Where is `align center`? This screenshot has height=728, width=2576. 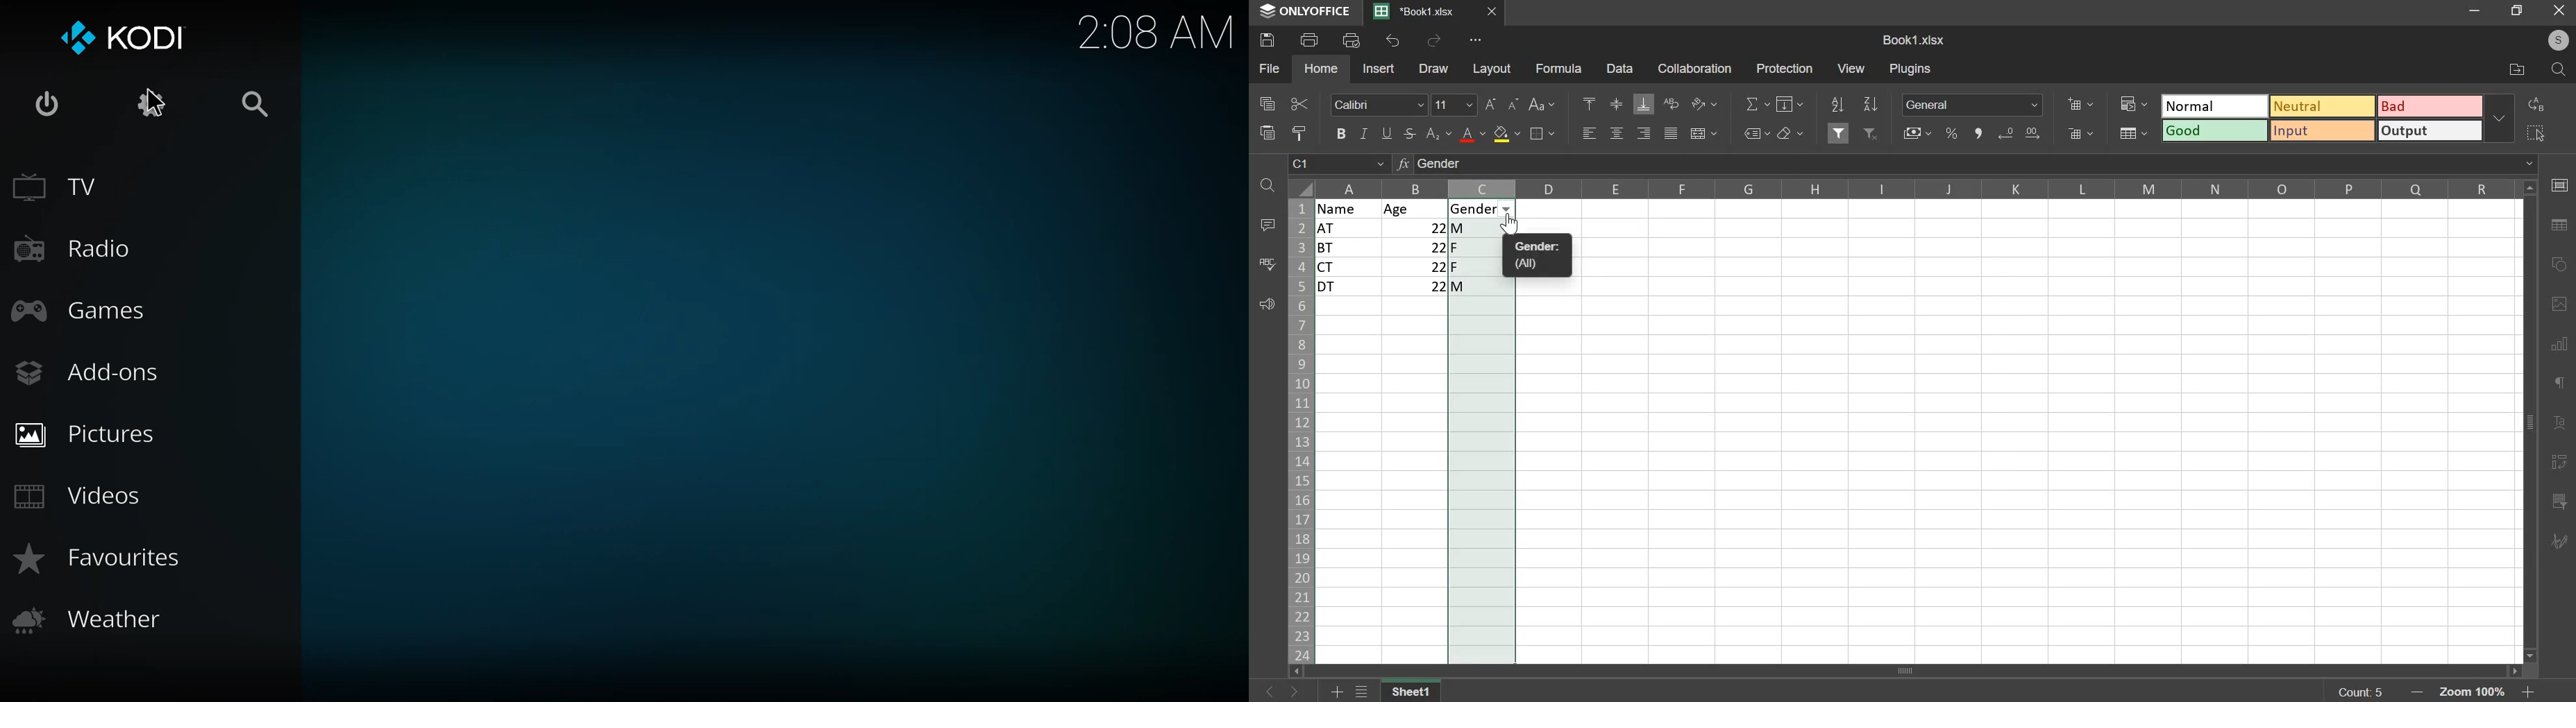 align center is located at coordinates (1617, 133).